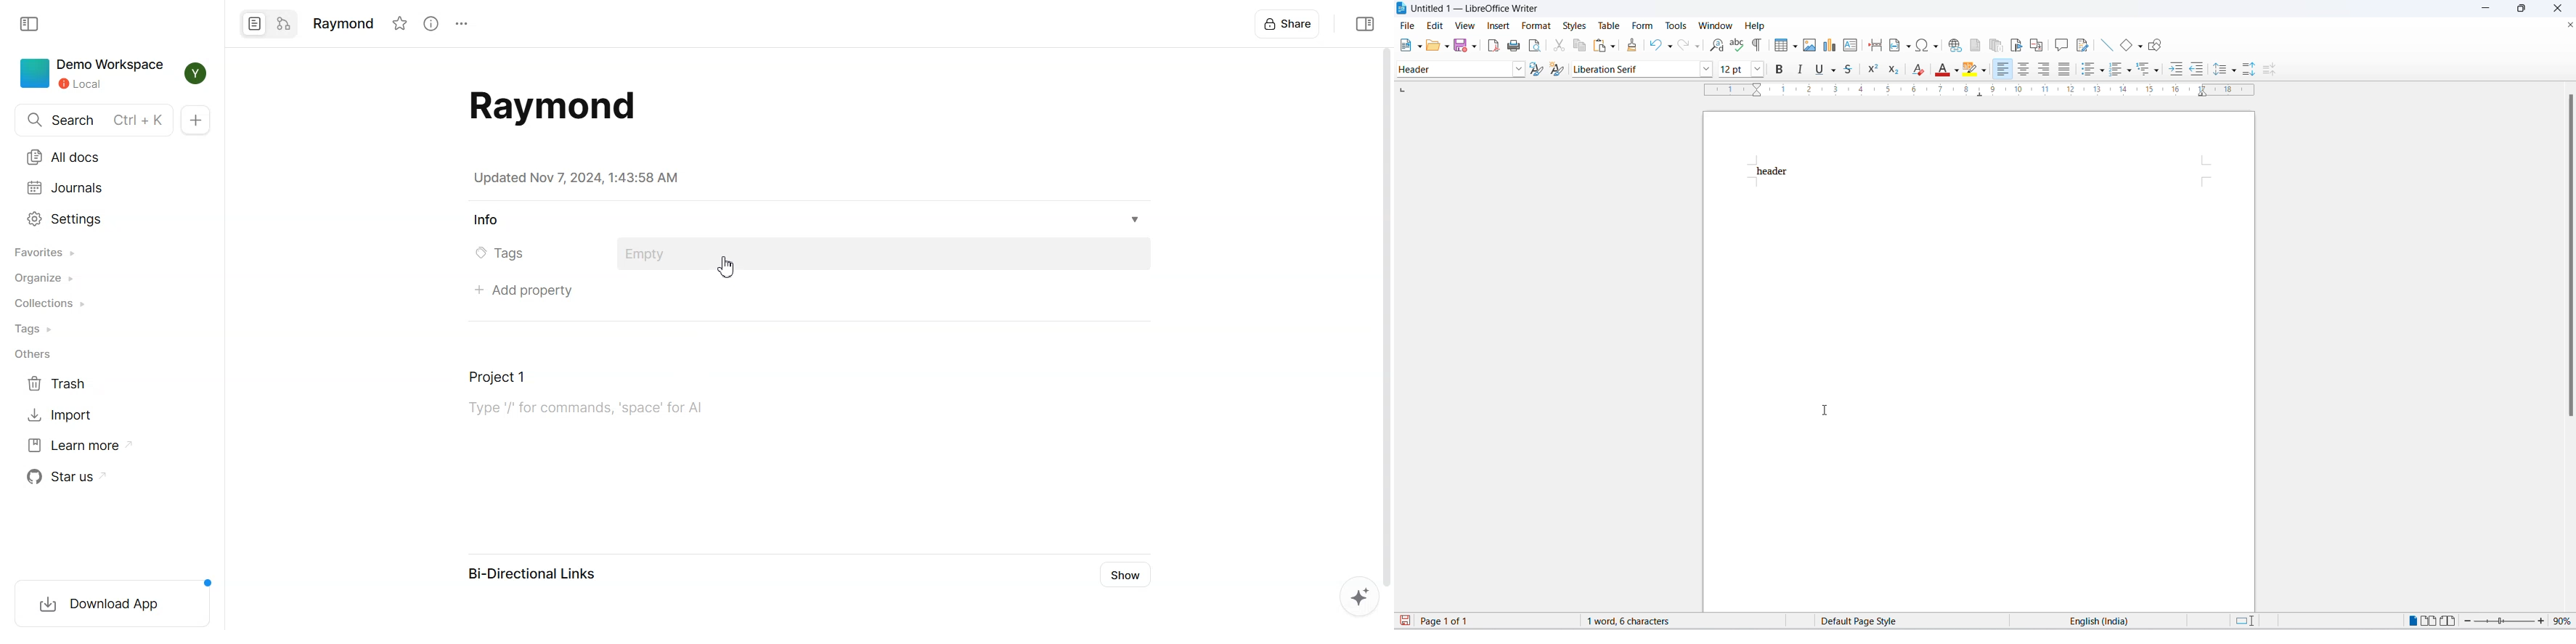 This screenshot has height=644, width=2576. Describe the element at coordinates (50, 303) in the screenshot. I see `Collections` at that location.